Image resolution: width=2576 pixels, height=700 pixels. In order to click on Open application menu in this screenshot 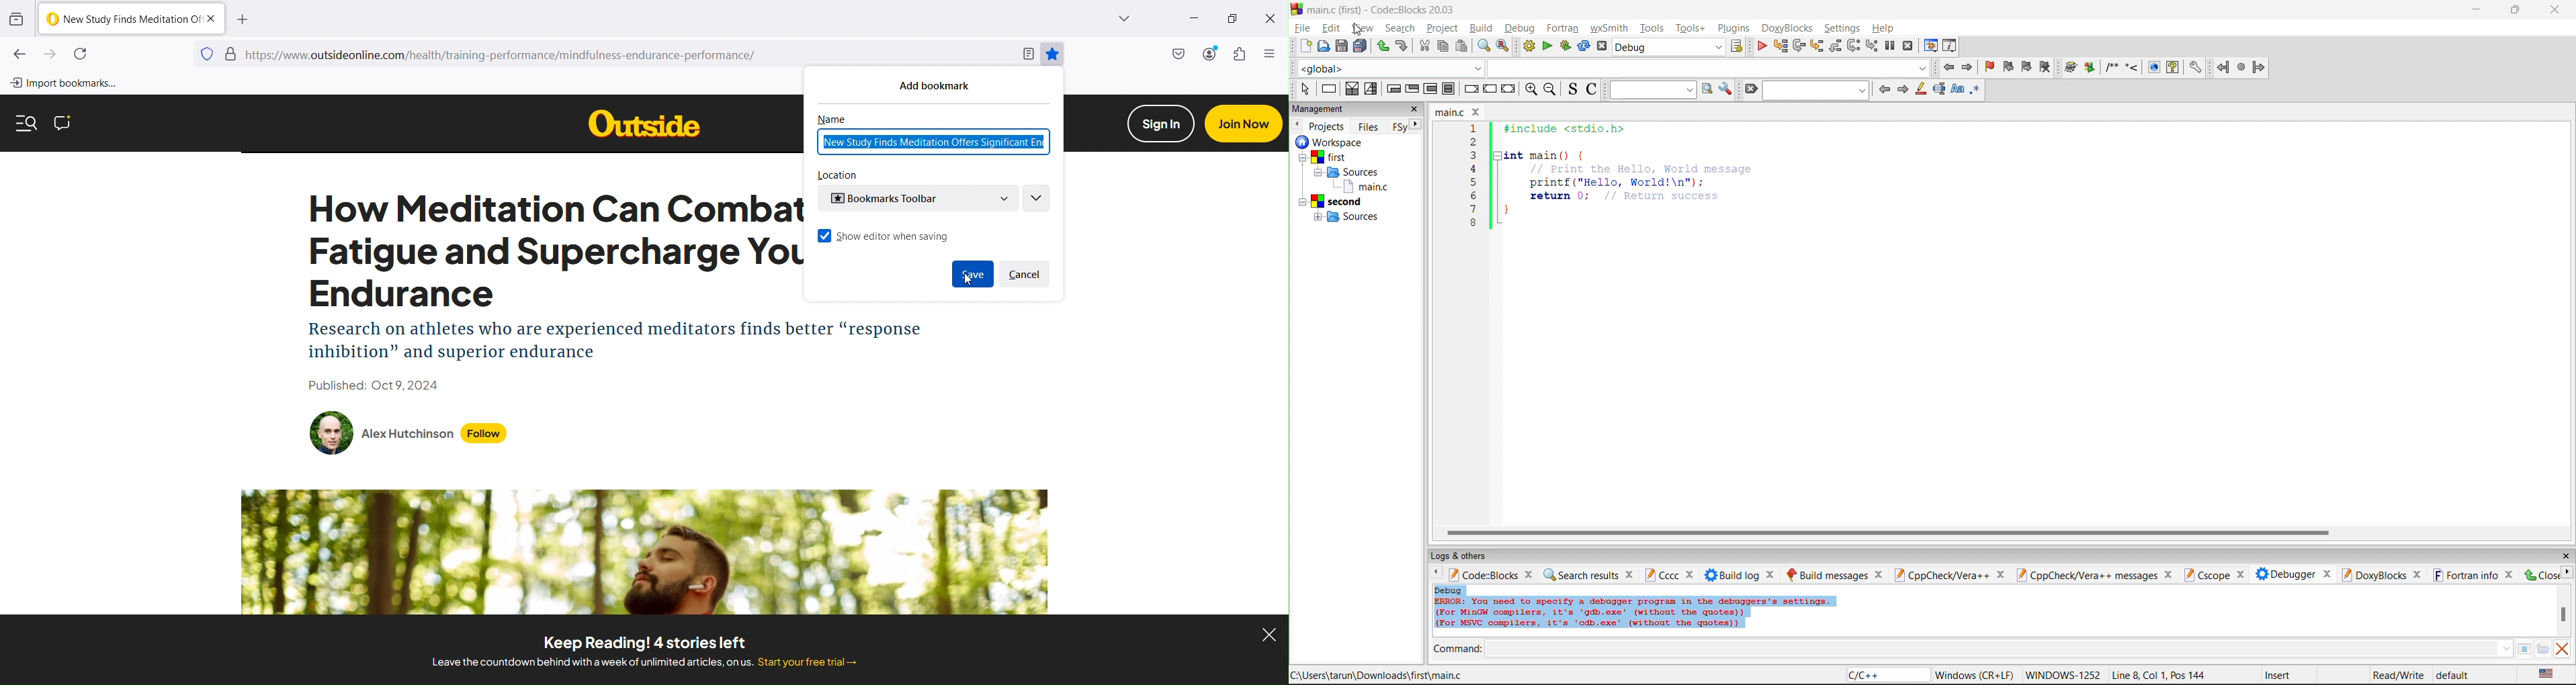, I will do `click(1270, 53)`.